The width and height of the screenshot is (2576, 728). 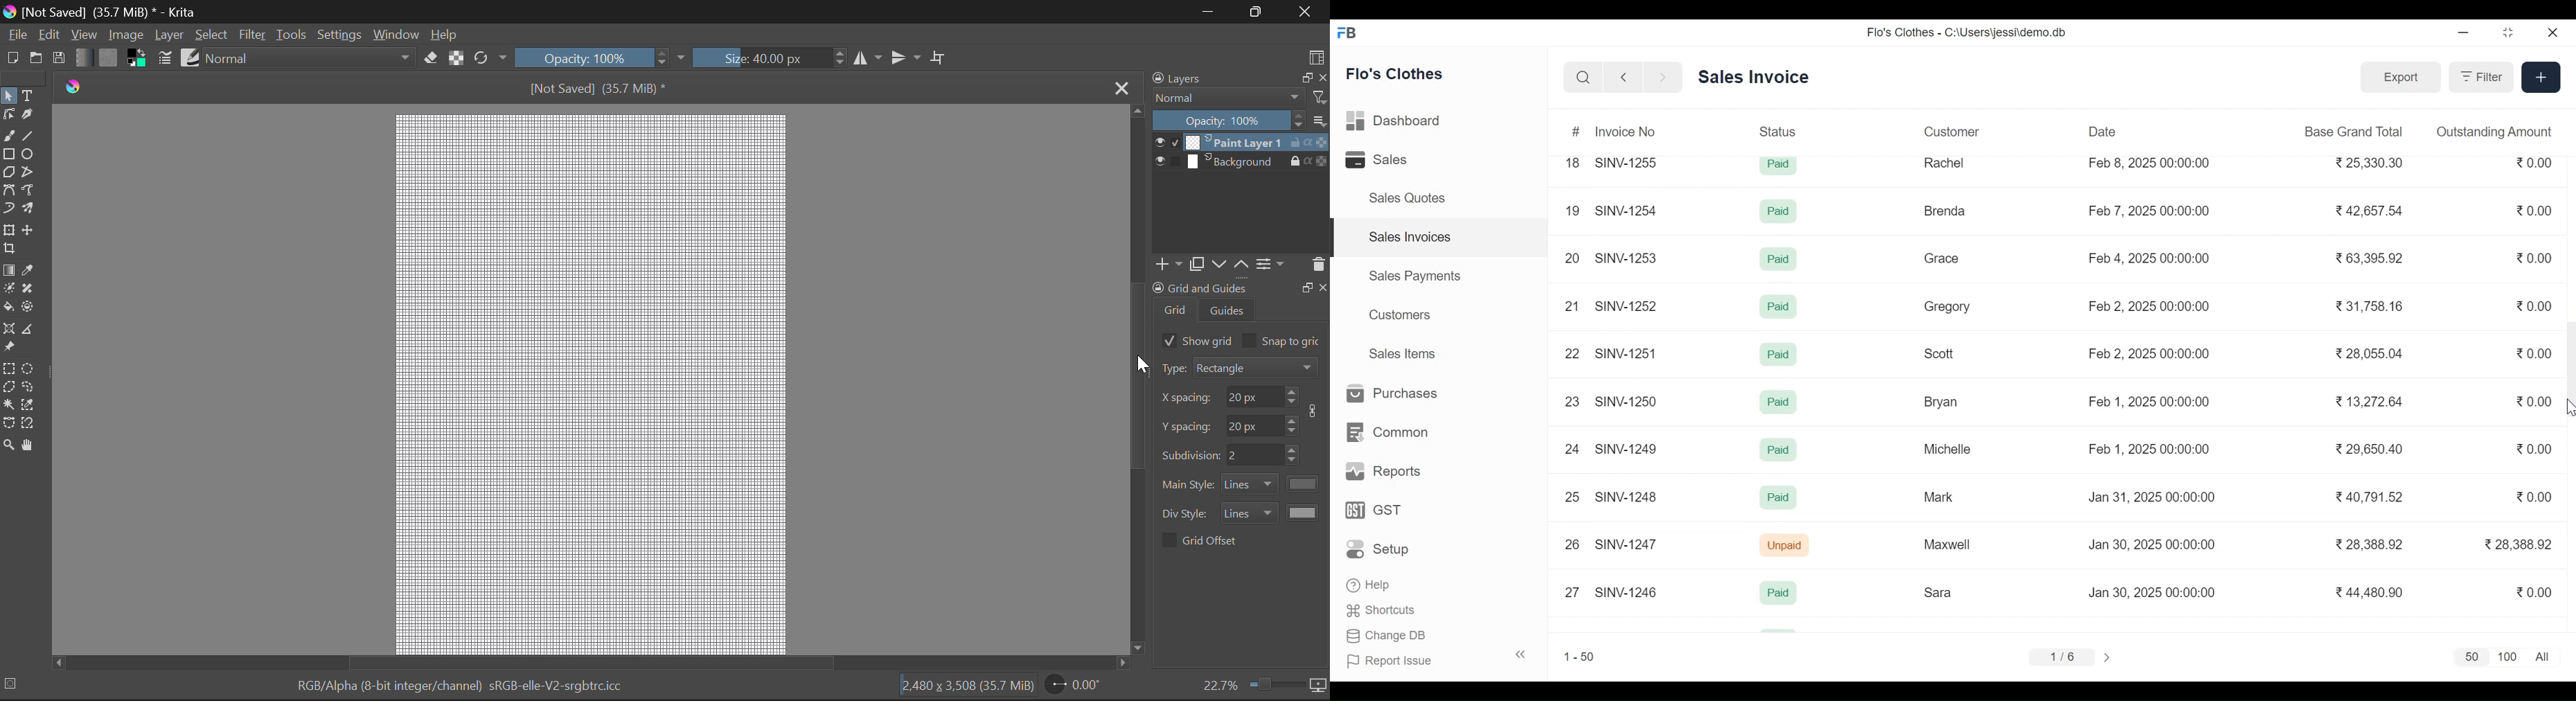 I want to click on | Report Issue, so click(x=1438, y=659).